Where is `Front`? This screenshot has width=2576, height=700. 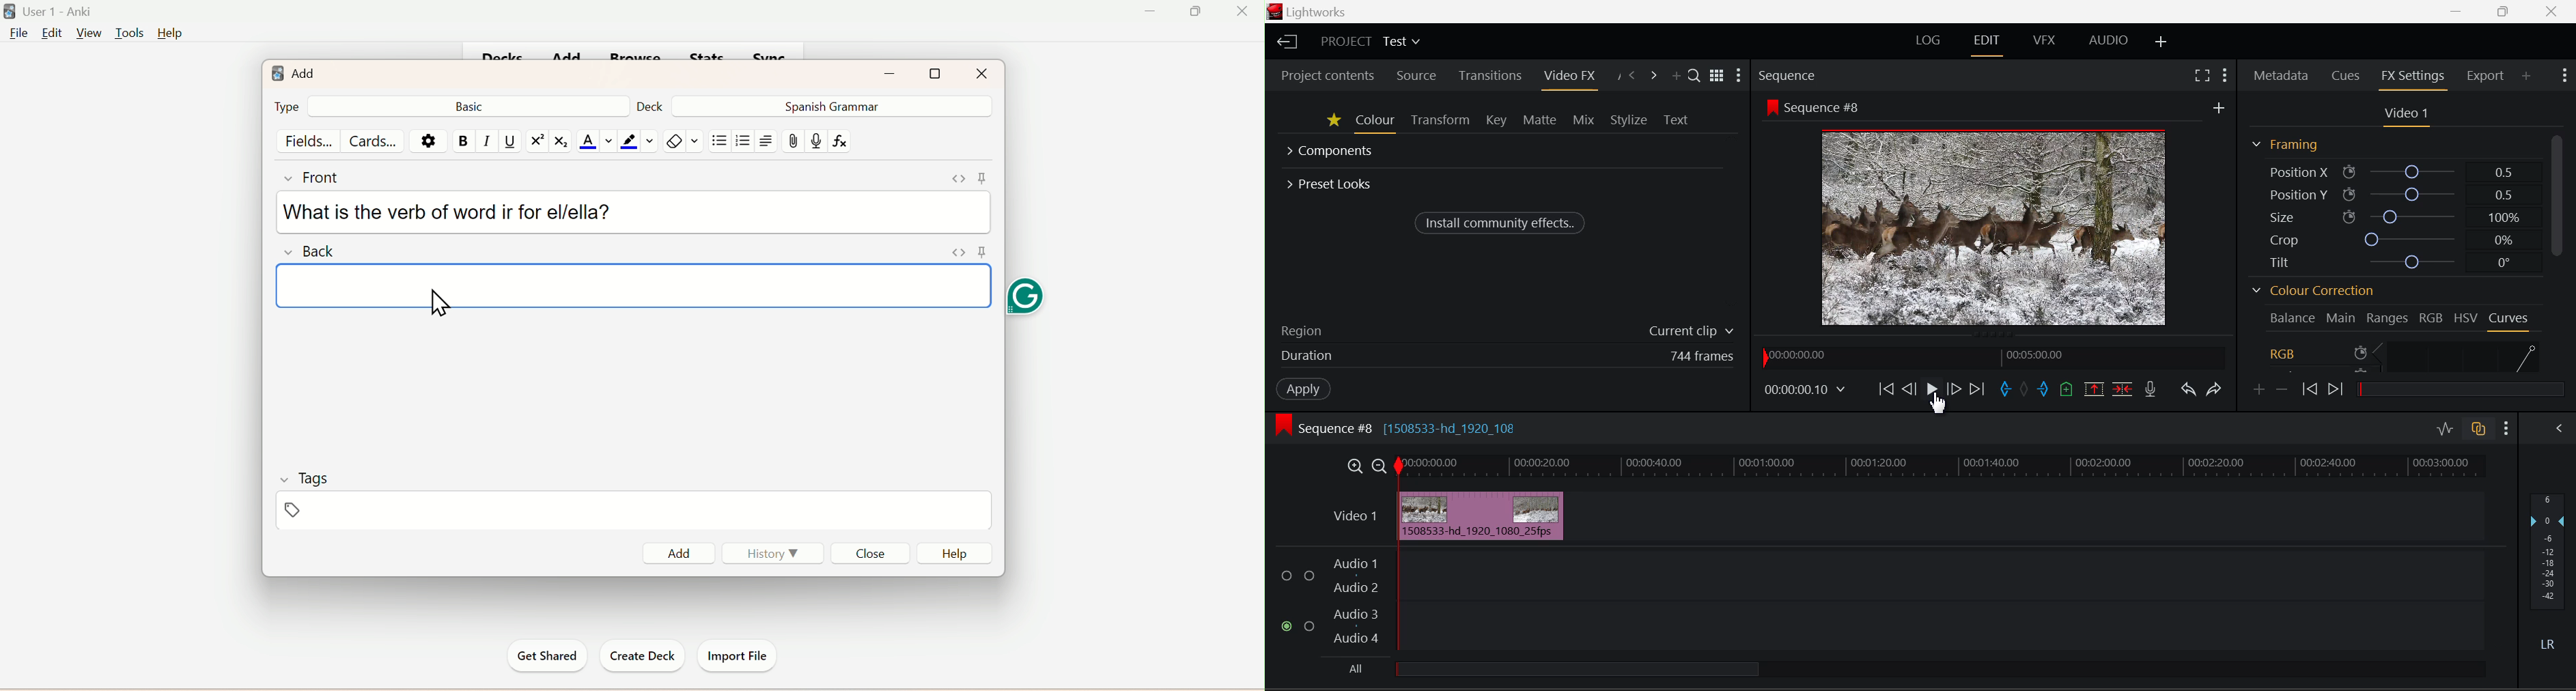 Front is located at coordinates (315, 176).